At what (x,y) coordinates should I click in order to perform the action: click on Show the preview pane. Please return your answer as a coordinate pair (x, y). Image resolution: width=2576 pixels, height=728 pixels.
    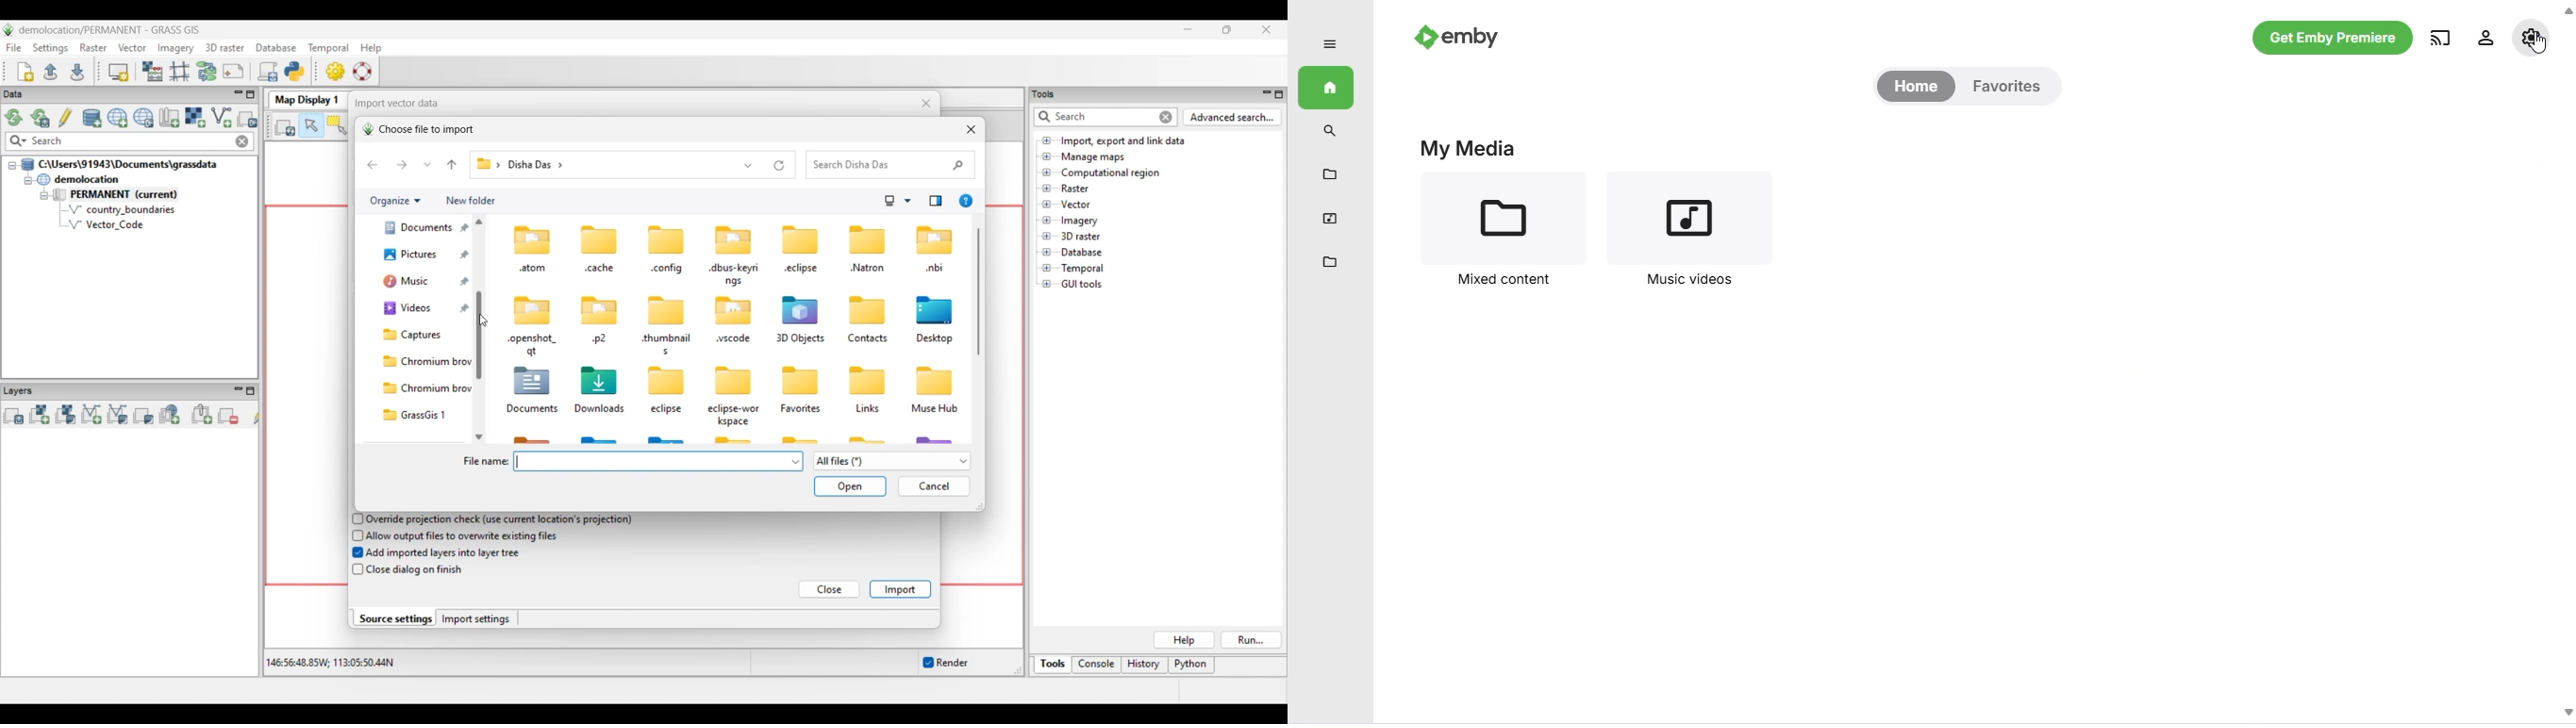
    Looking at the image, I should click on (936, 201).